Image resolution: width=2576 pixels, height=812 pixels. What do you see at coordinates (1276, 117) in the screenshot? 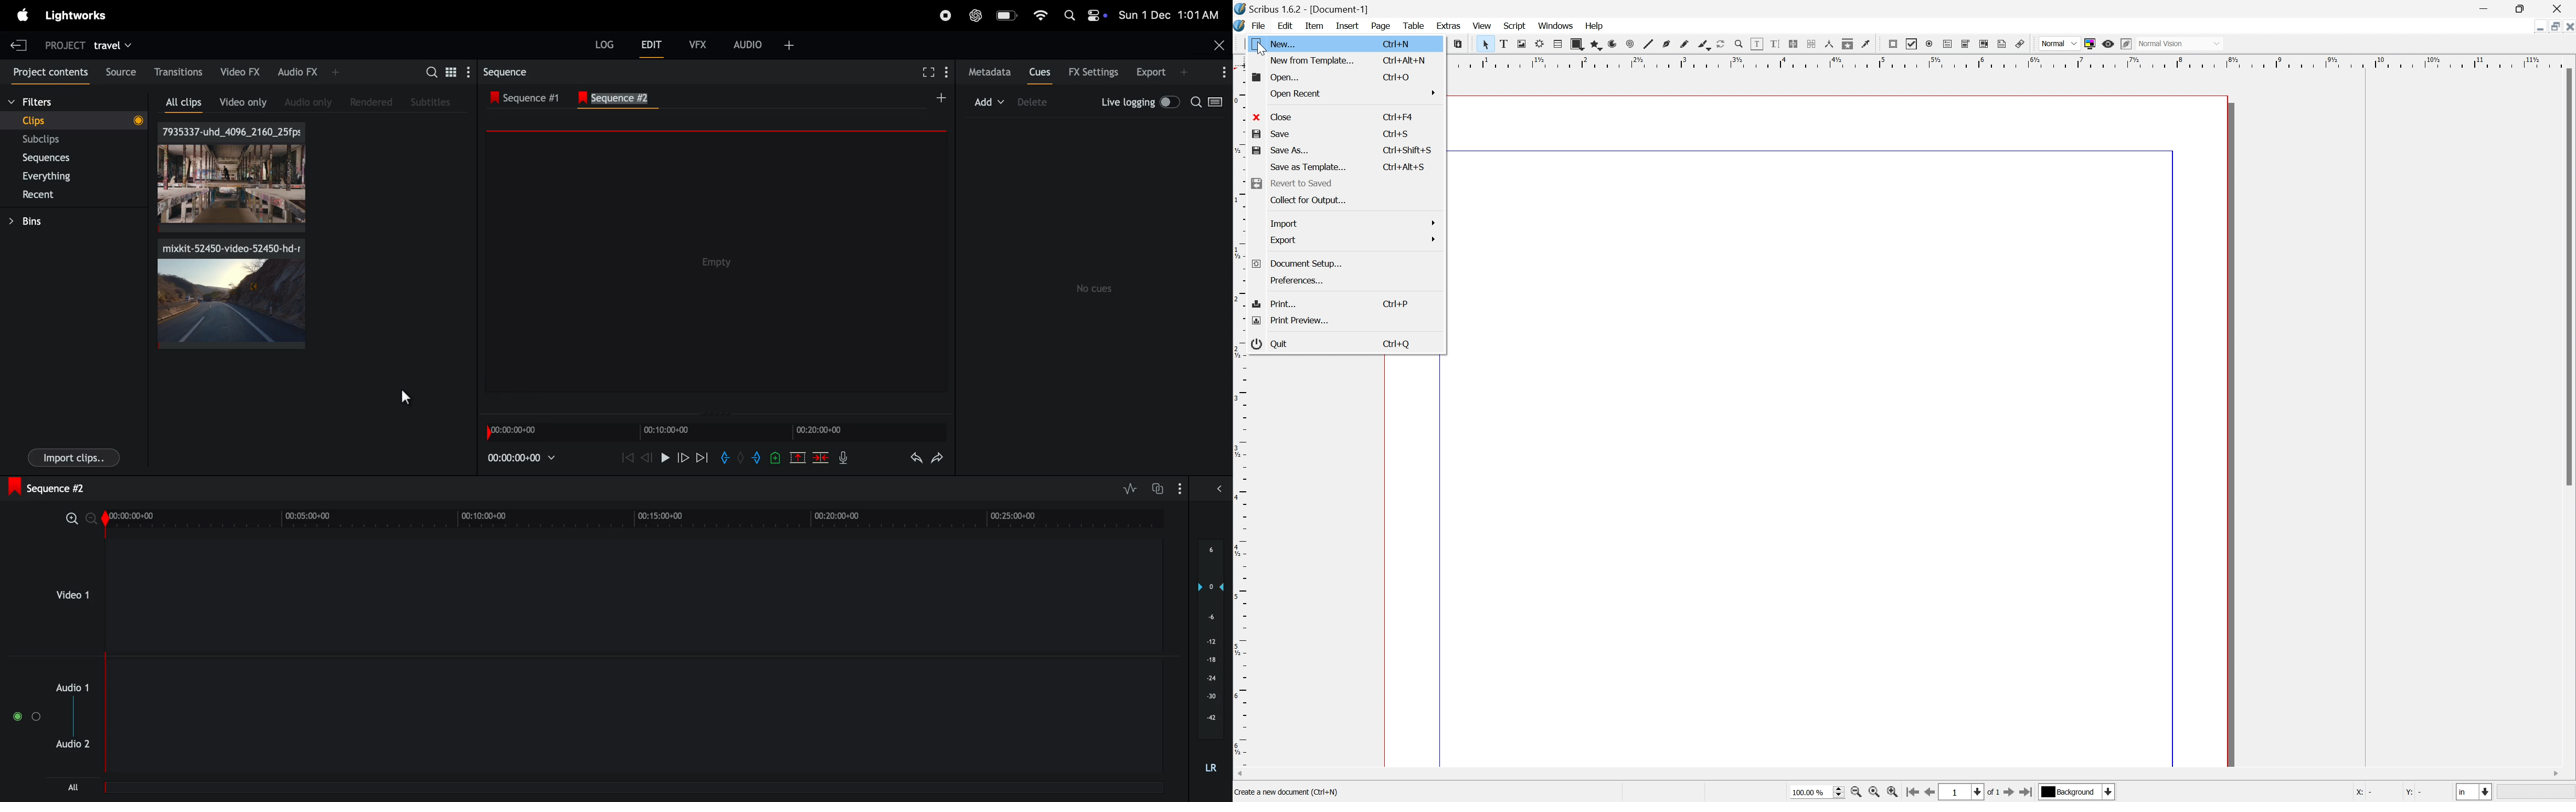
I see `close` at bounding box center [1276, 117].